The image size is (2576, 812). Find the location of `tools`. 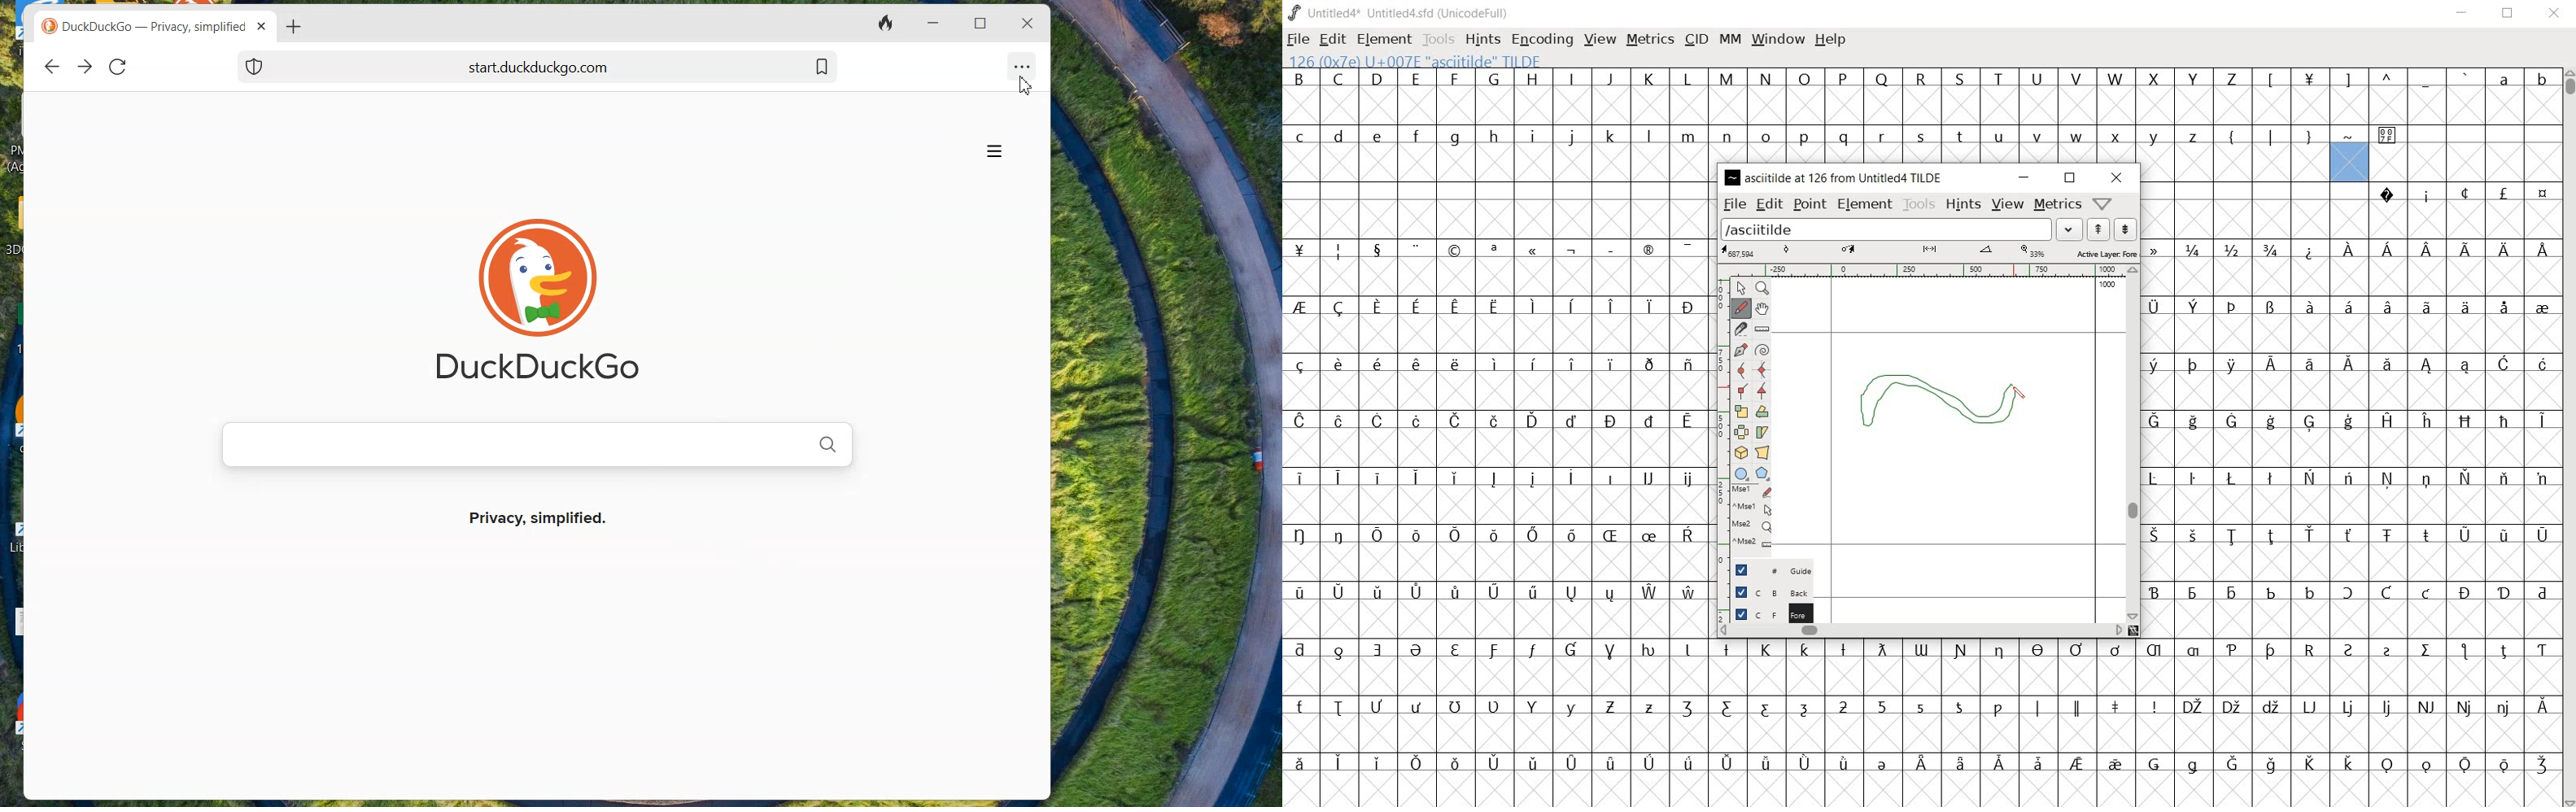

tools is located at coordinates (1919, 205).